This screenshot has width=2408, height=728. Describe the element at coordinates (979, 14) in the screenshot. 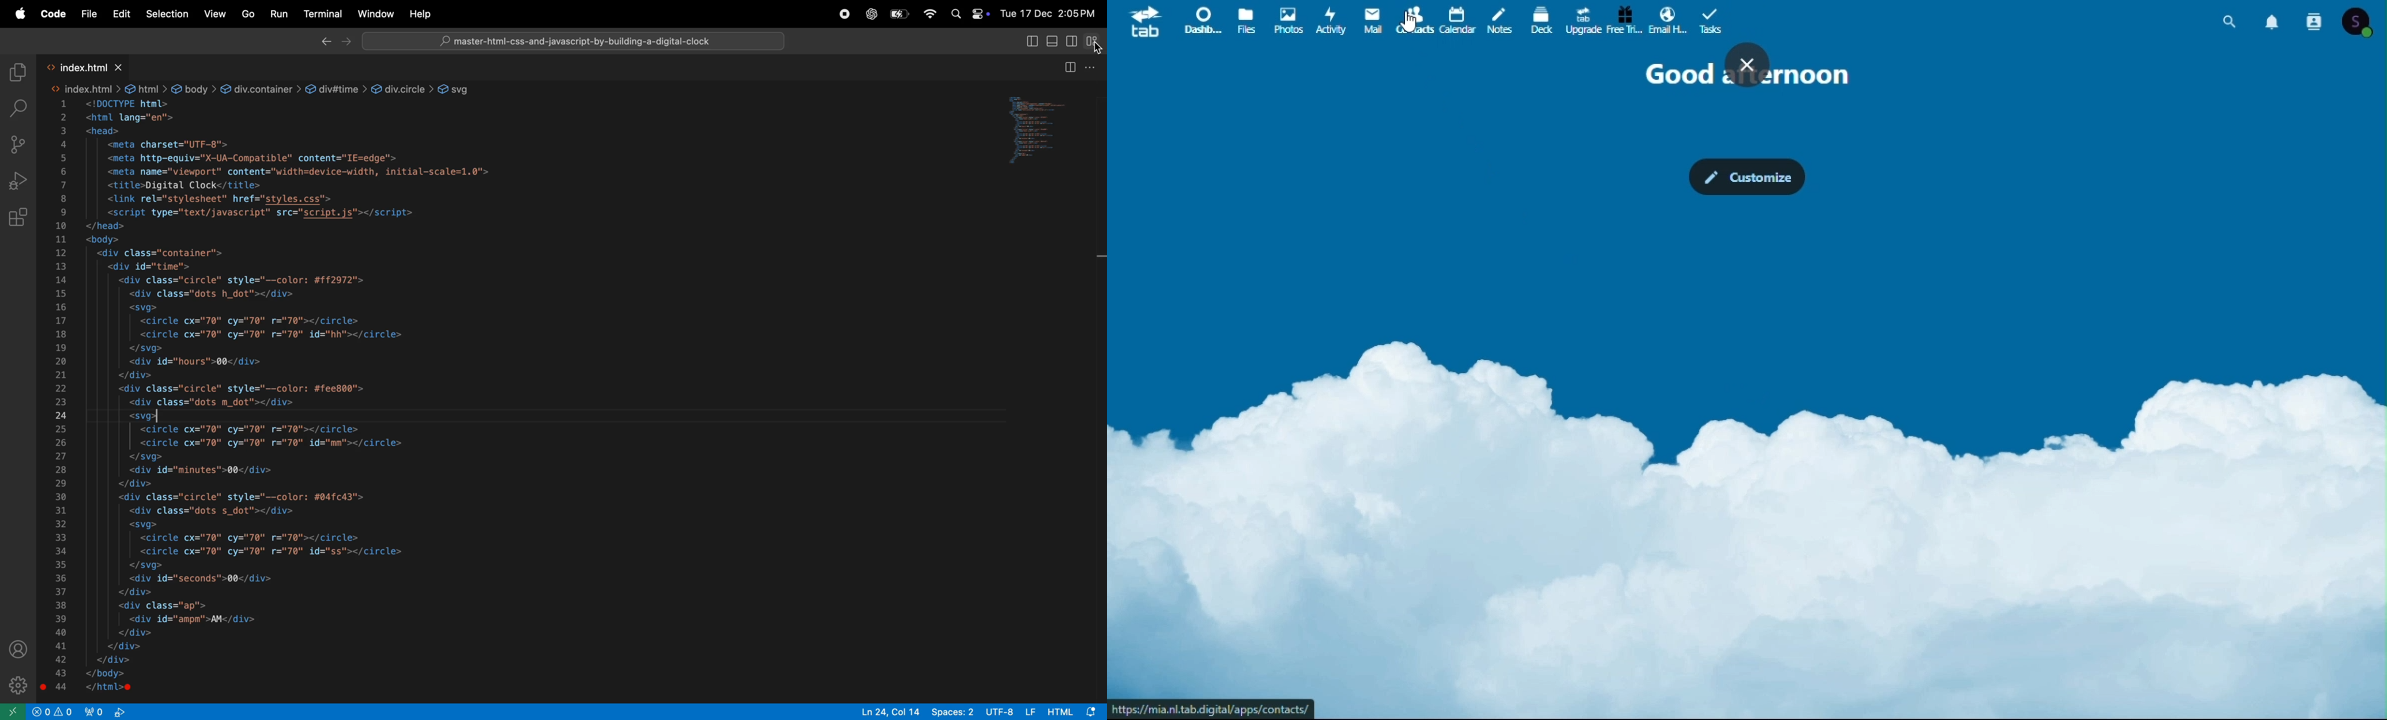

I see `Control center` at that location.